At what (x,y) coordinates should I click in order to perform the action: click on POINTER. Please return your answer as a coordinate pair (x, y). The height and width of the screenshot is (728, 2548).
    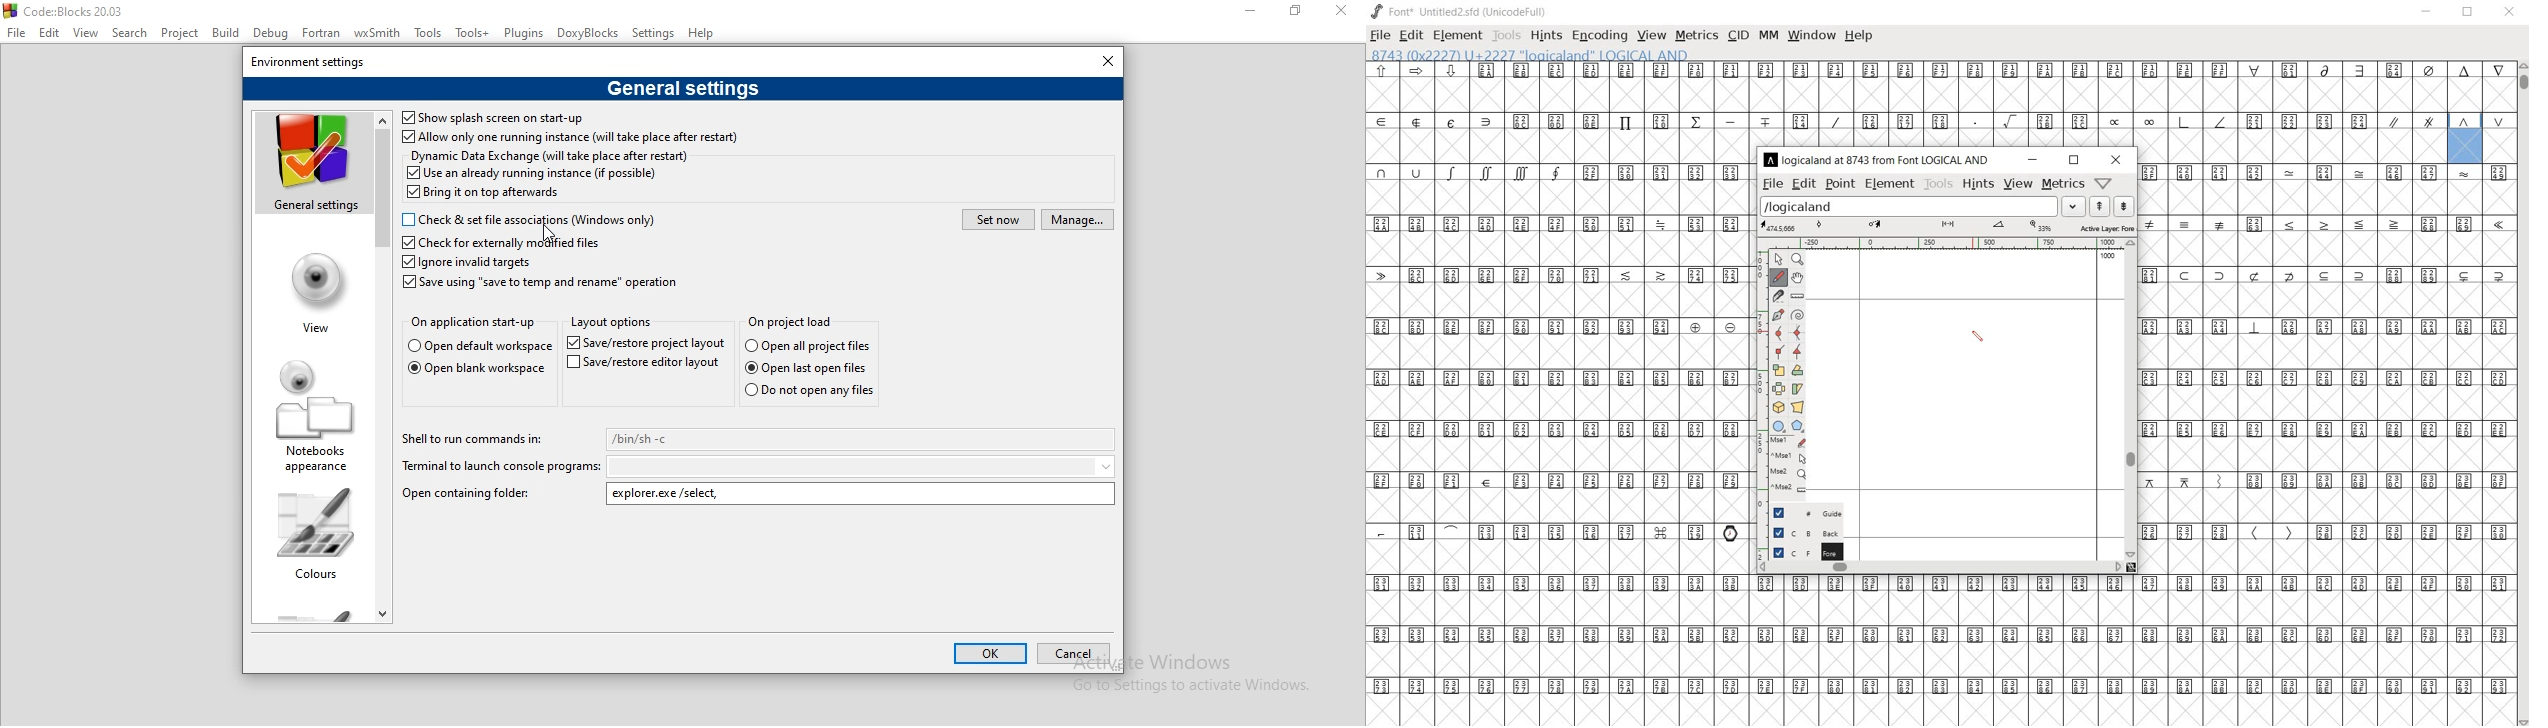
    Looking at the image, I should click on (1780, 260).